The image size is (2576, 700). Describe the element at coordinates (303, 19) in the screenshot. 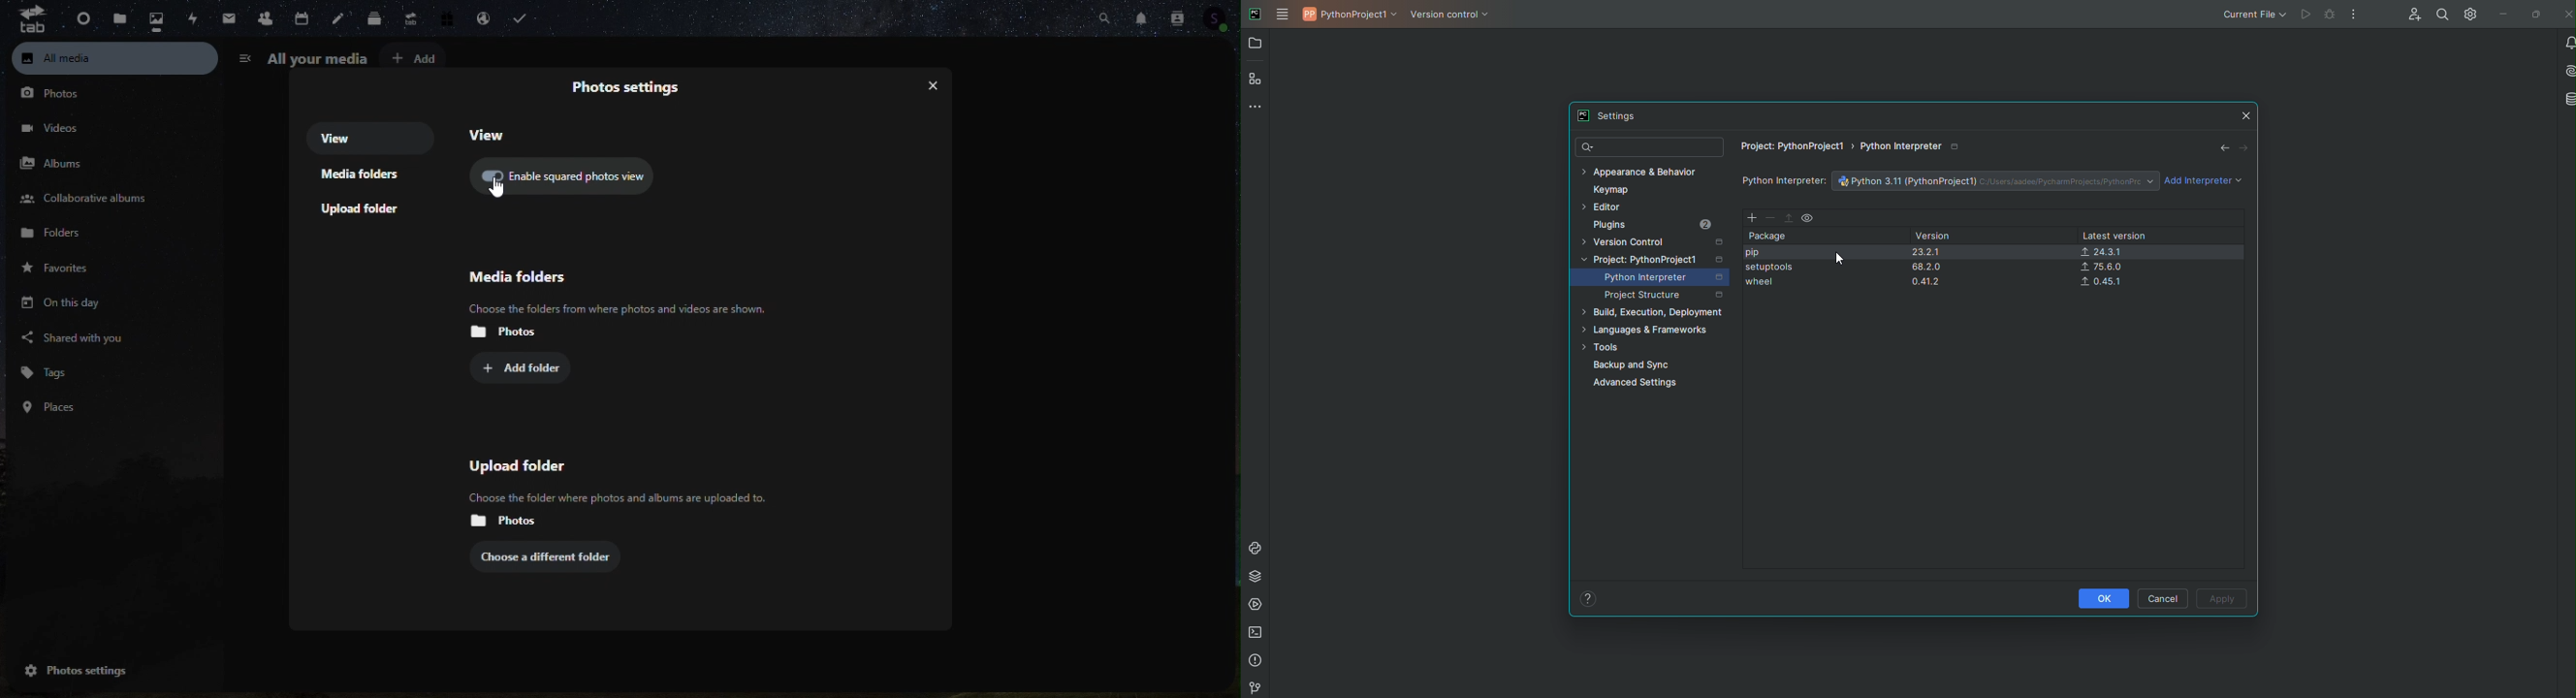

I see `calendar` at that location.